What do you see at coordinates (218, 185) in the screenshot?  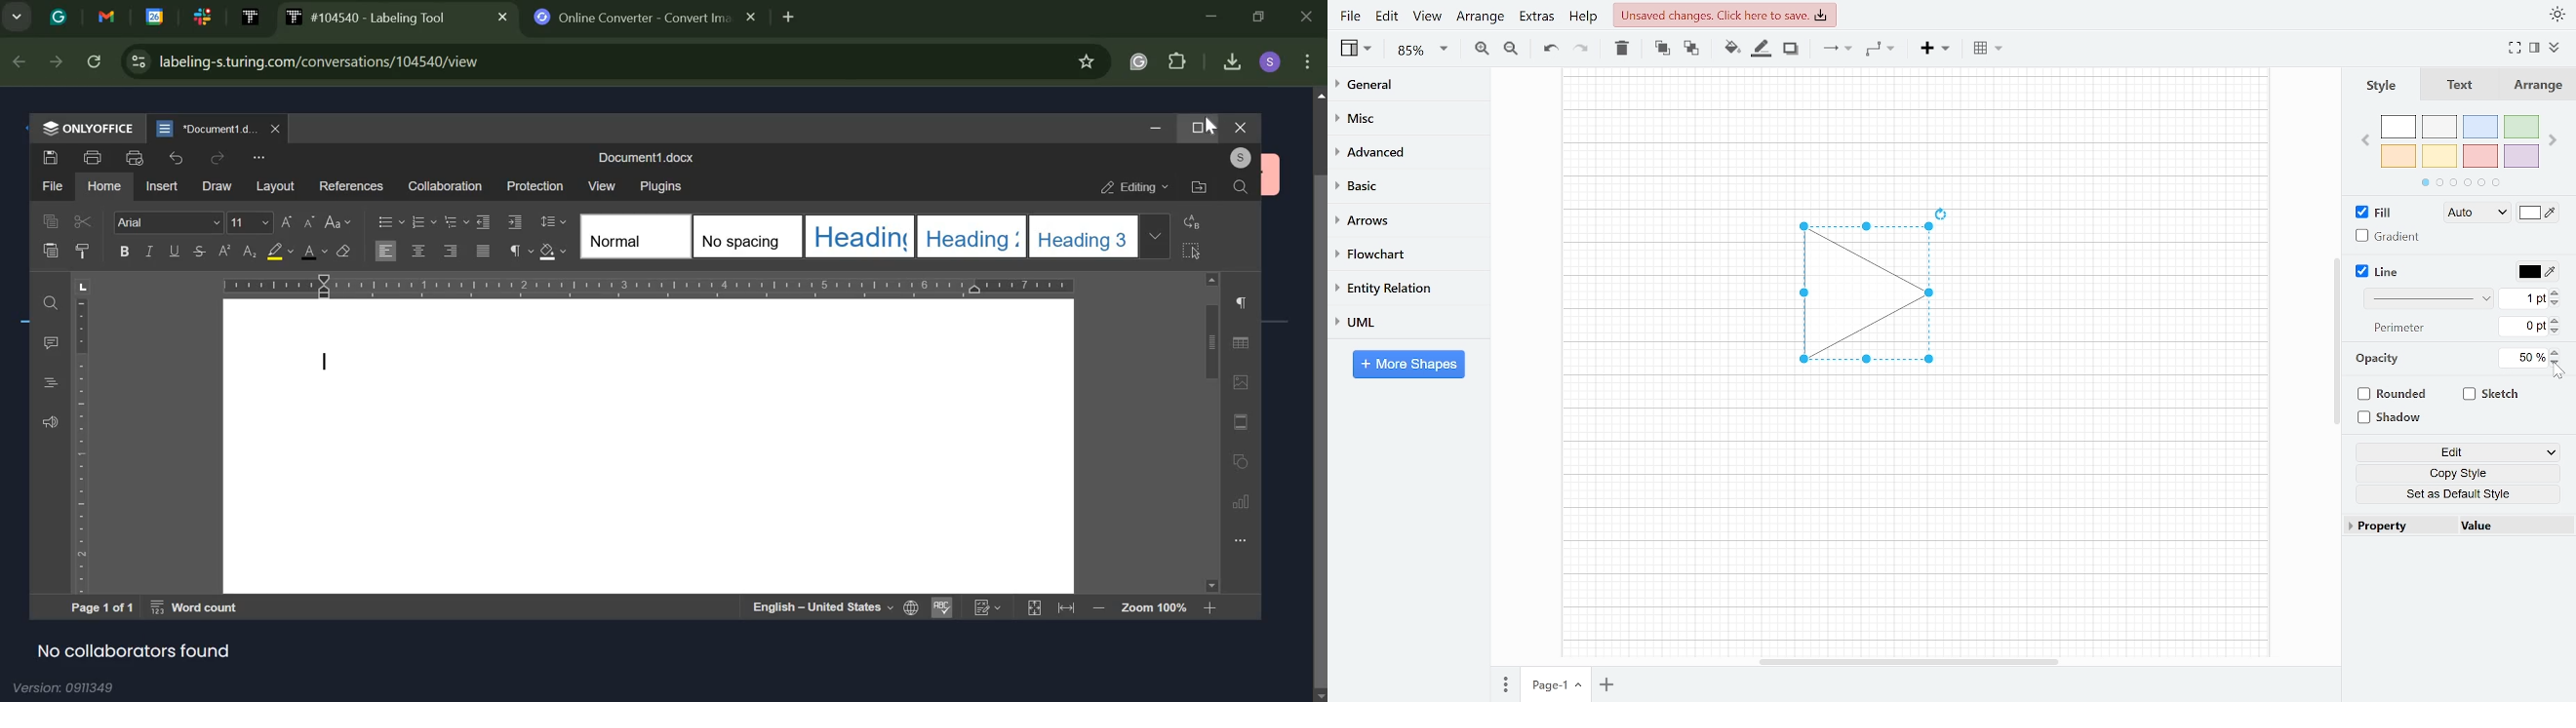 I see `draw` at bounding box center [218, 185].